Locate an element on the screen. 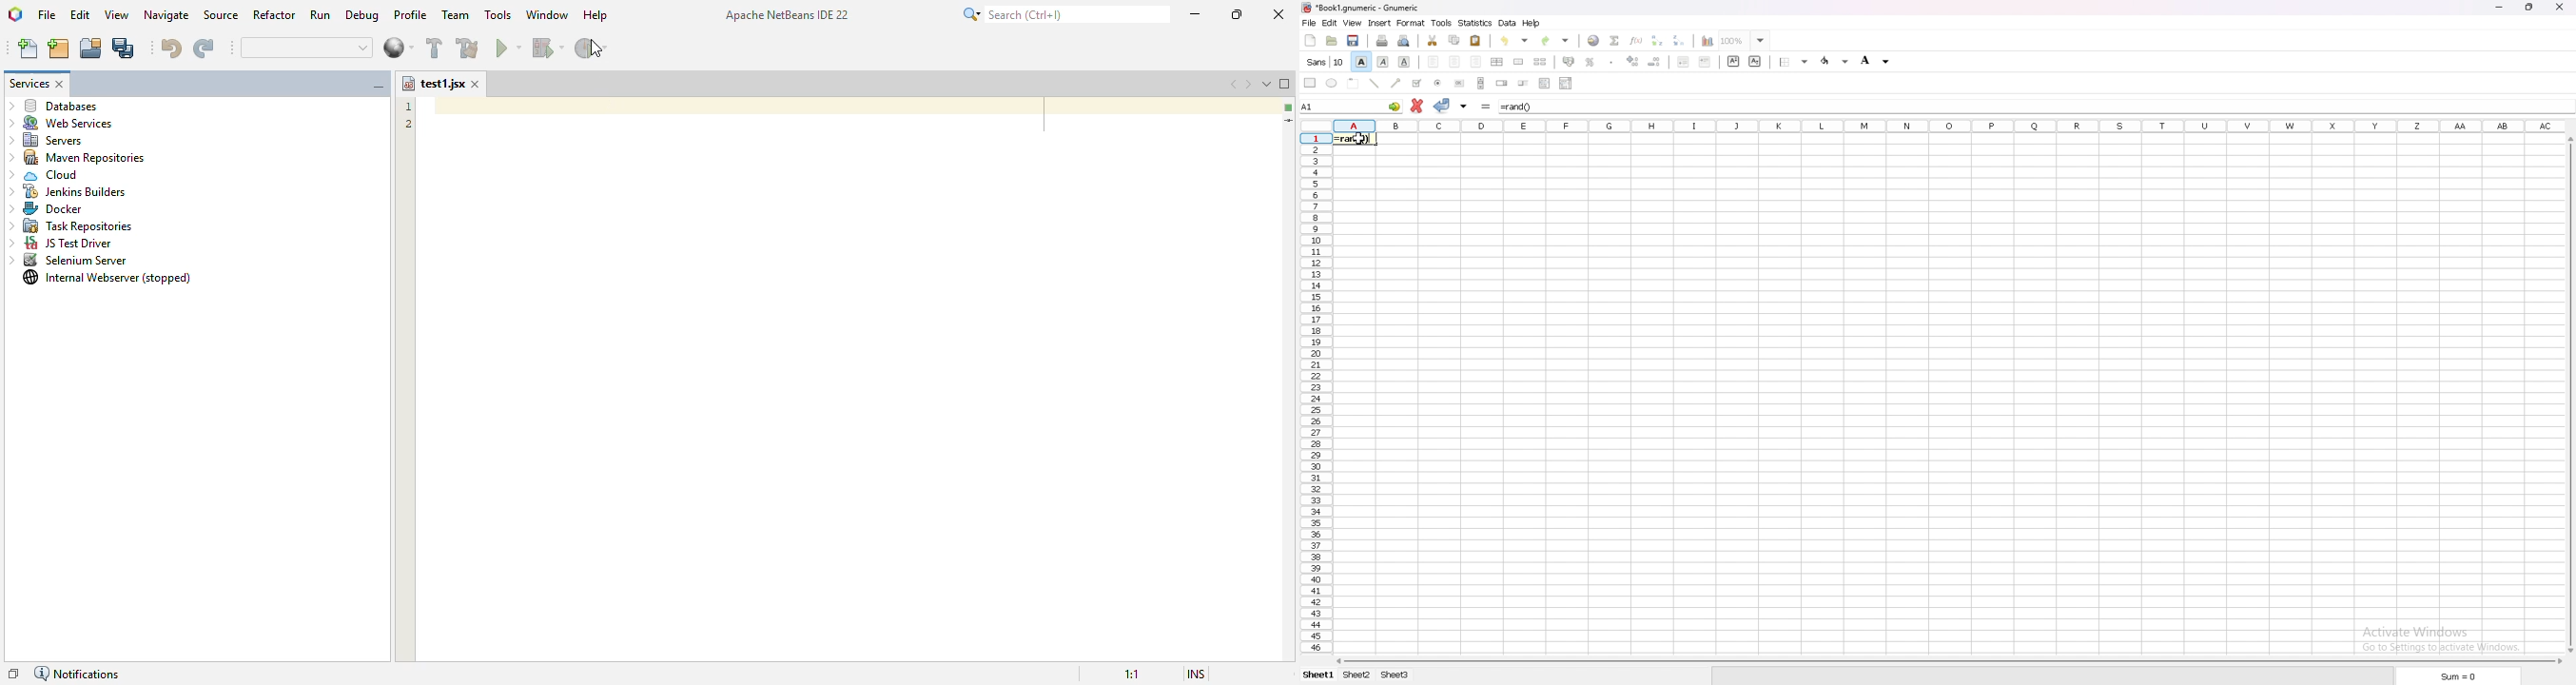 This screenshot has width=2576, height=700. new is located at coordinates (1311, 41).